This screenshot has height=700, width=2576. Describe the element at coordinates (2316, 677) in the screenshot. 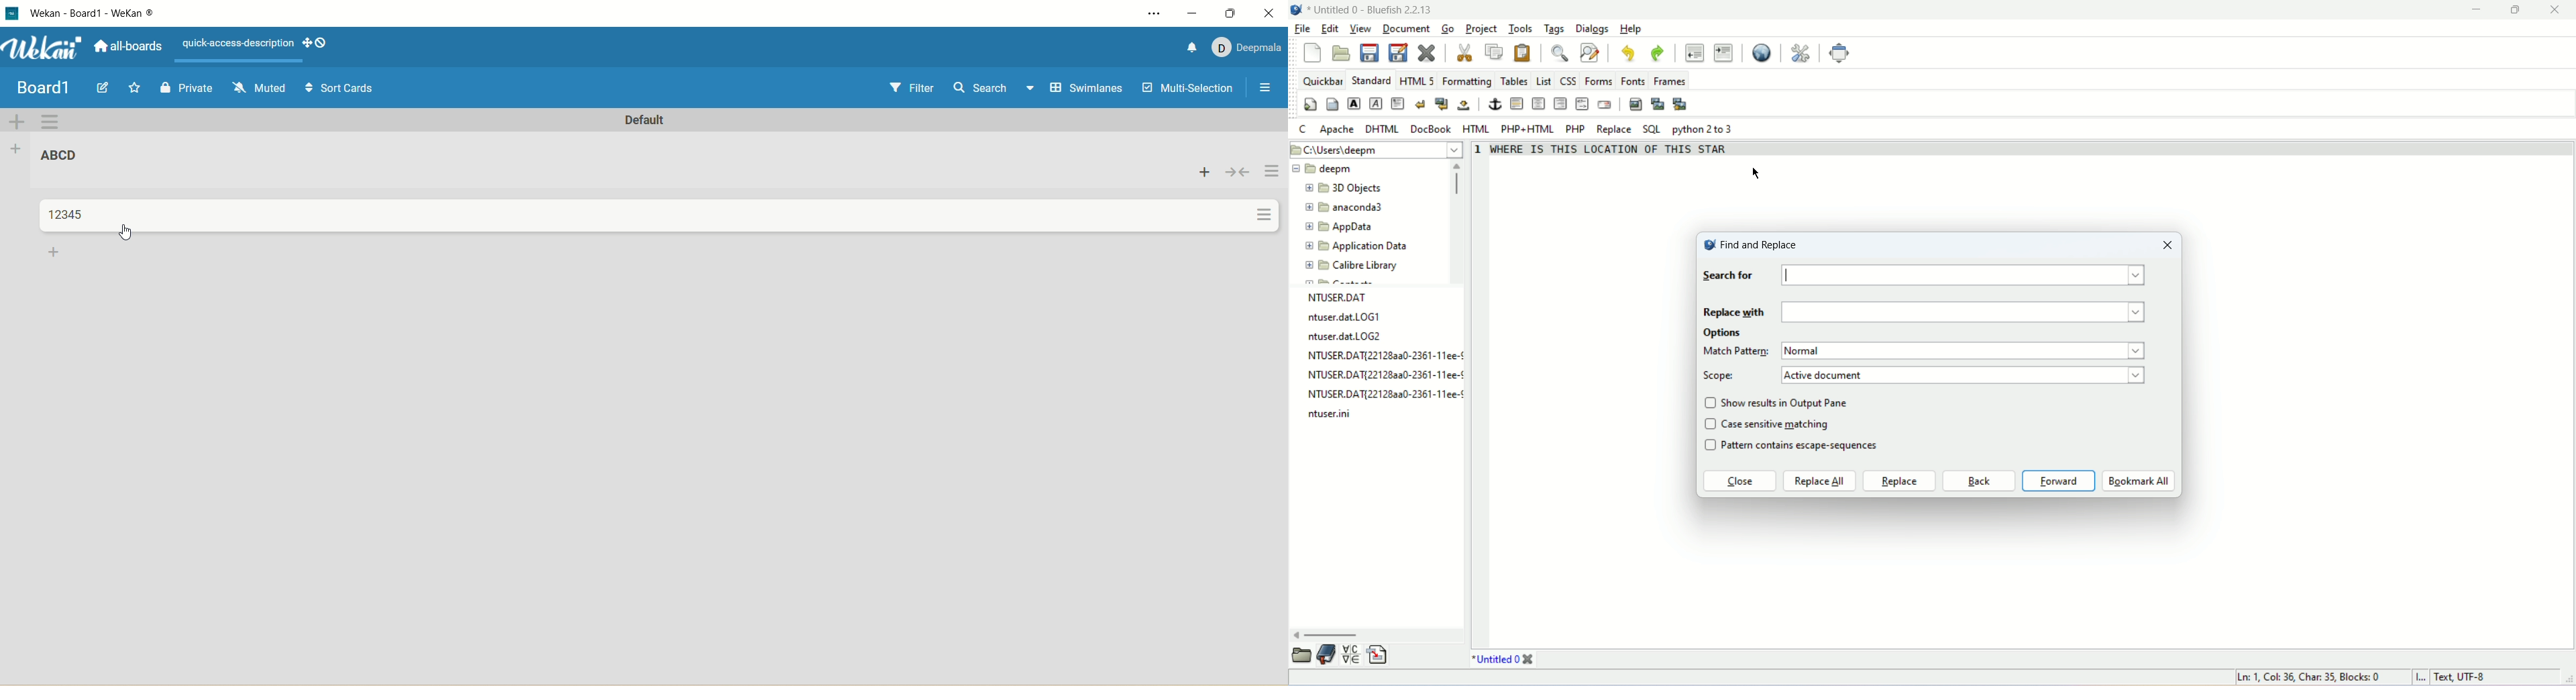

I see `Ln 1, Col 35, Blocks 0` at that location.